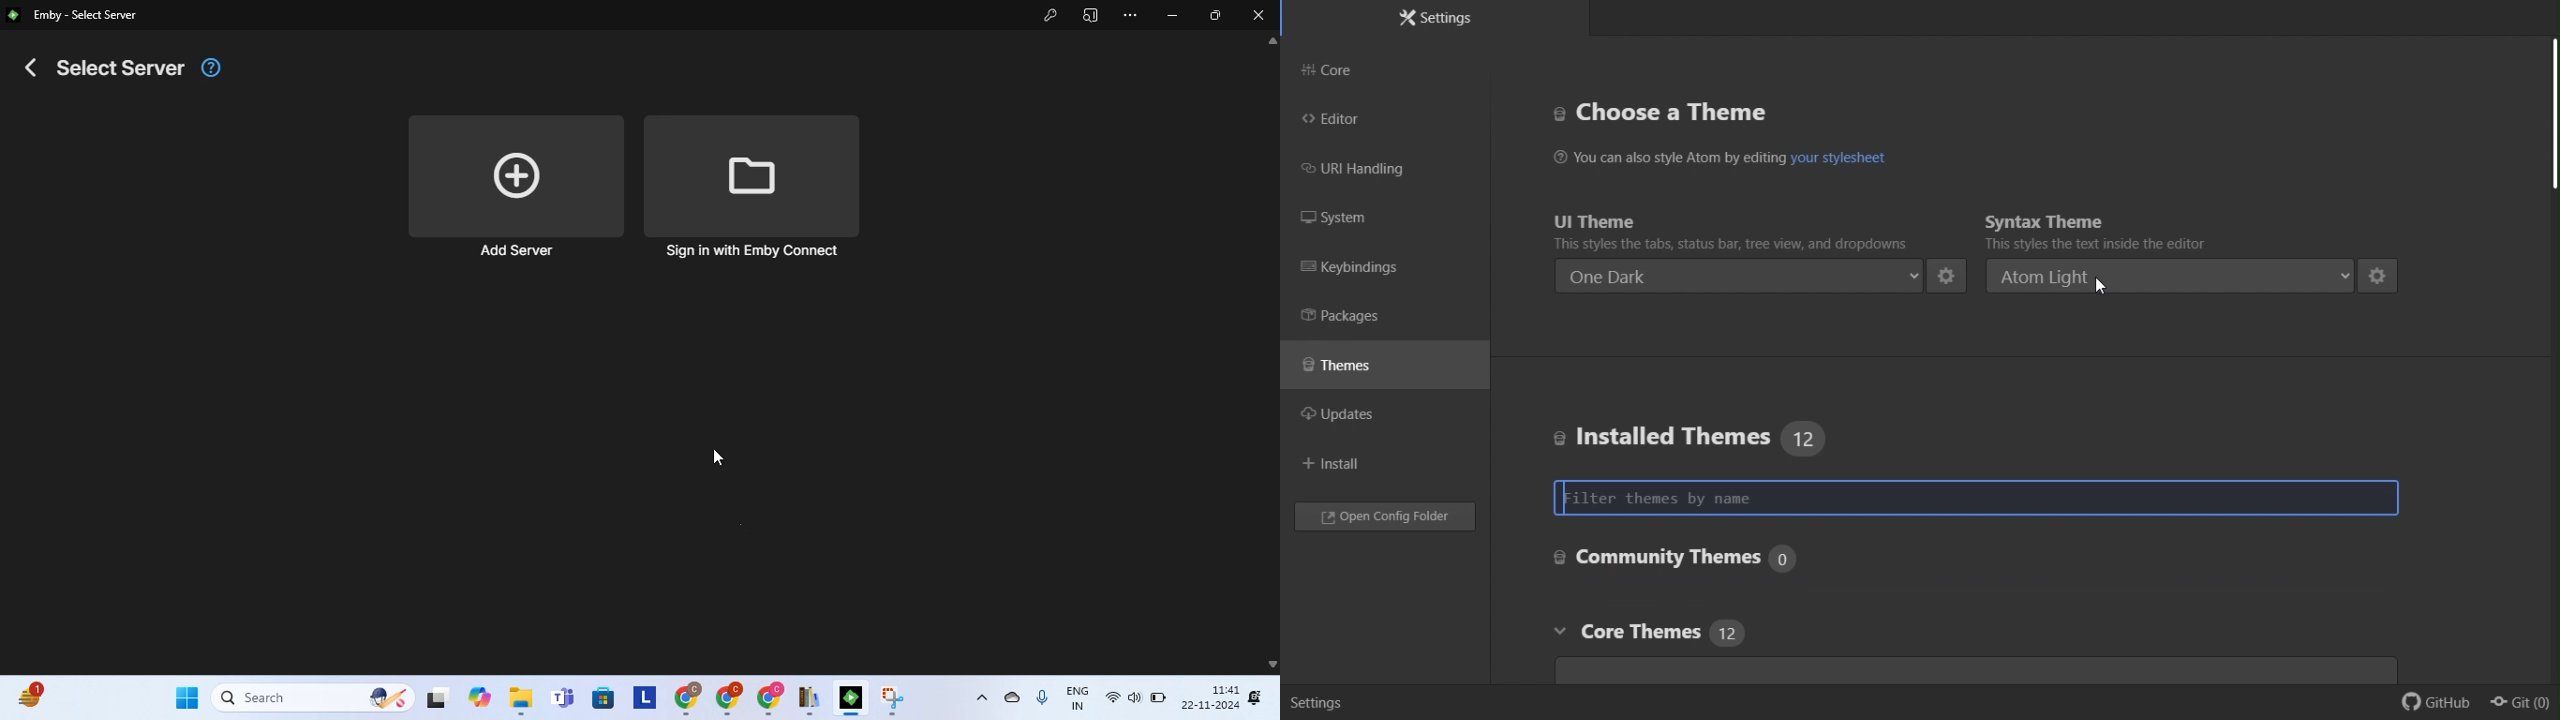 The width and height of the screenshot is (2576, 728). What do you see at coordinates (186, 696) in the screenshot?
I see `start` at bounding box center [186, 696].